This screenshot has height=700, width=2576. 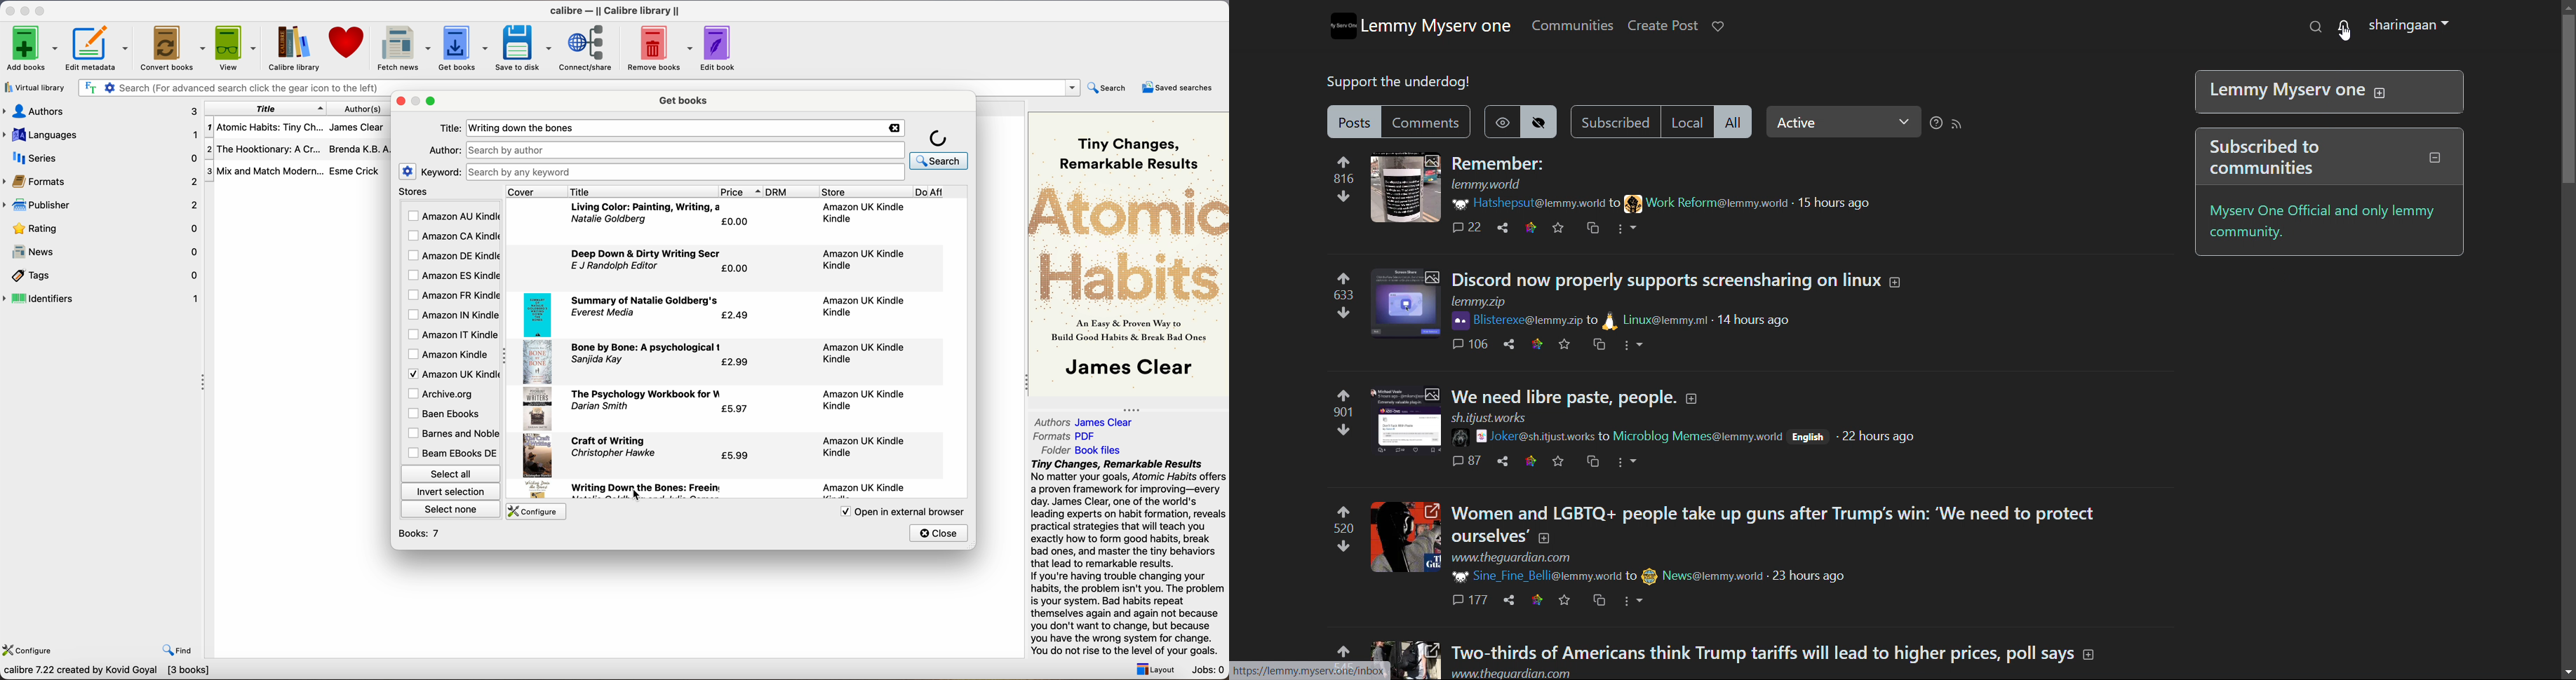 I want to click on title, so click(x=266, y=108).